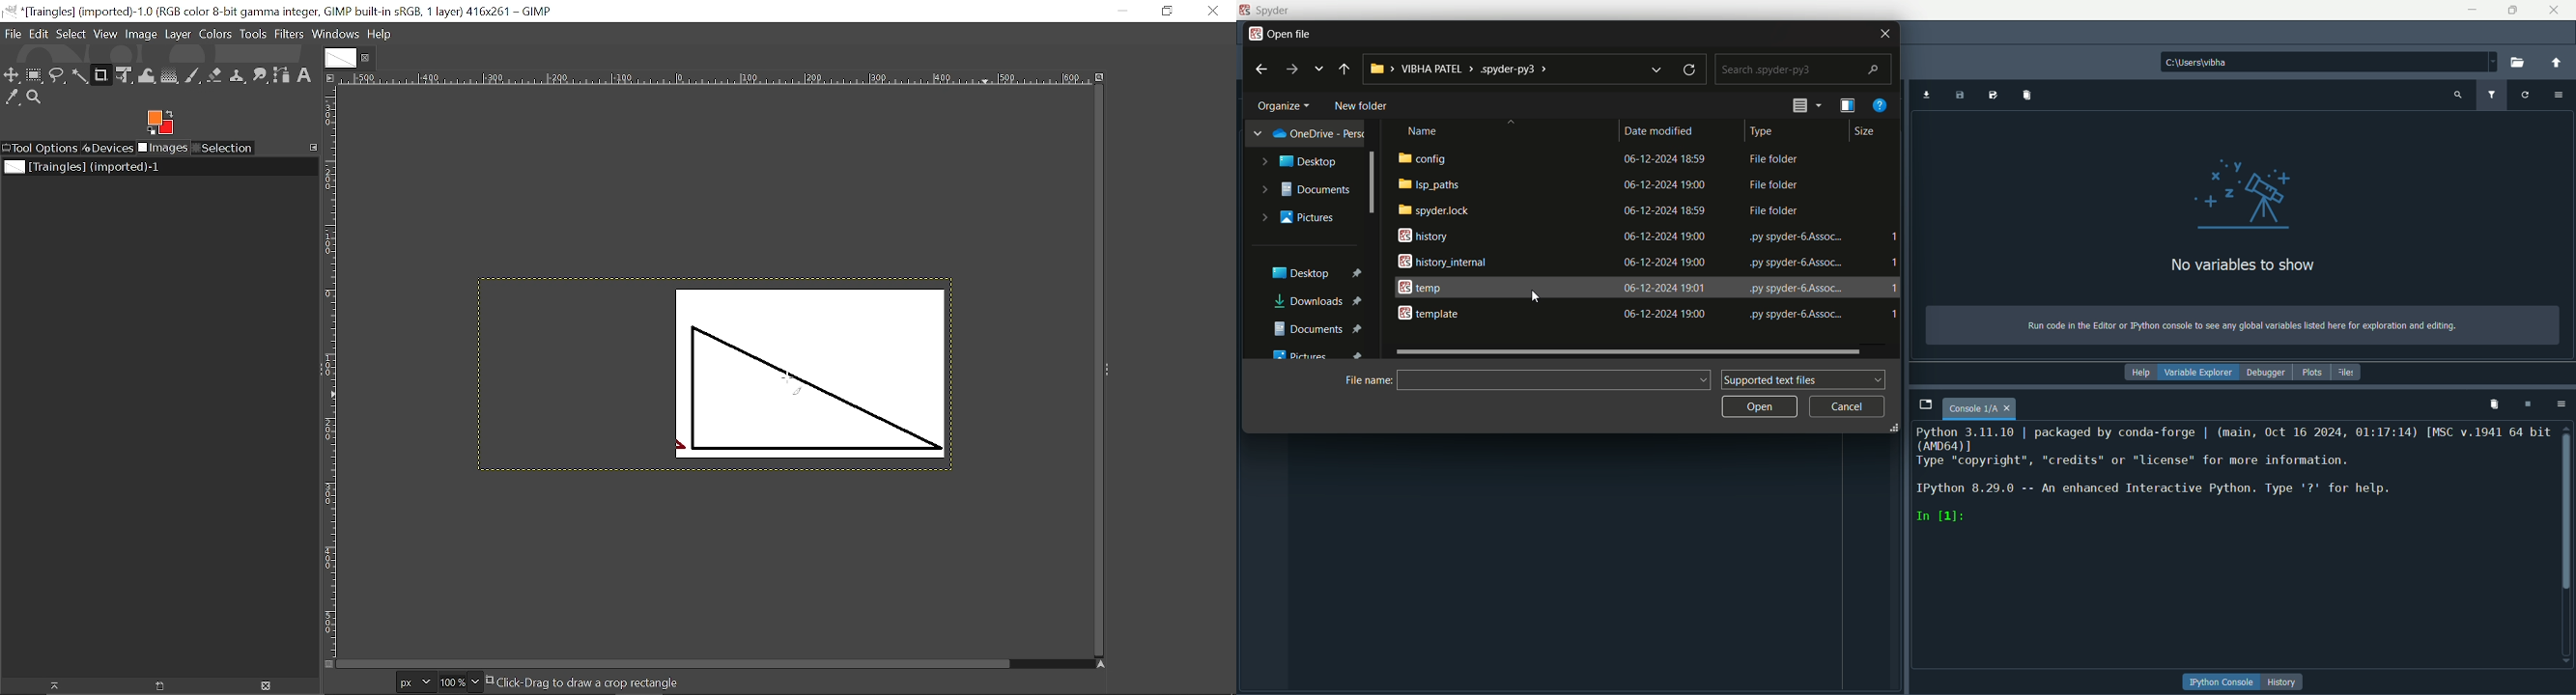 Image resolution: width=2576 pixels, height=700 pixels. What do you see at coordinates (1881, 105) in the screenshot?
I see `get help` at bounding box center [1881, 105].